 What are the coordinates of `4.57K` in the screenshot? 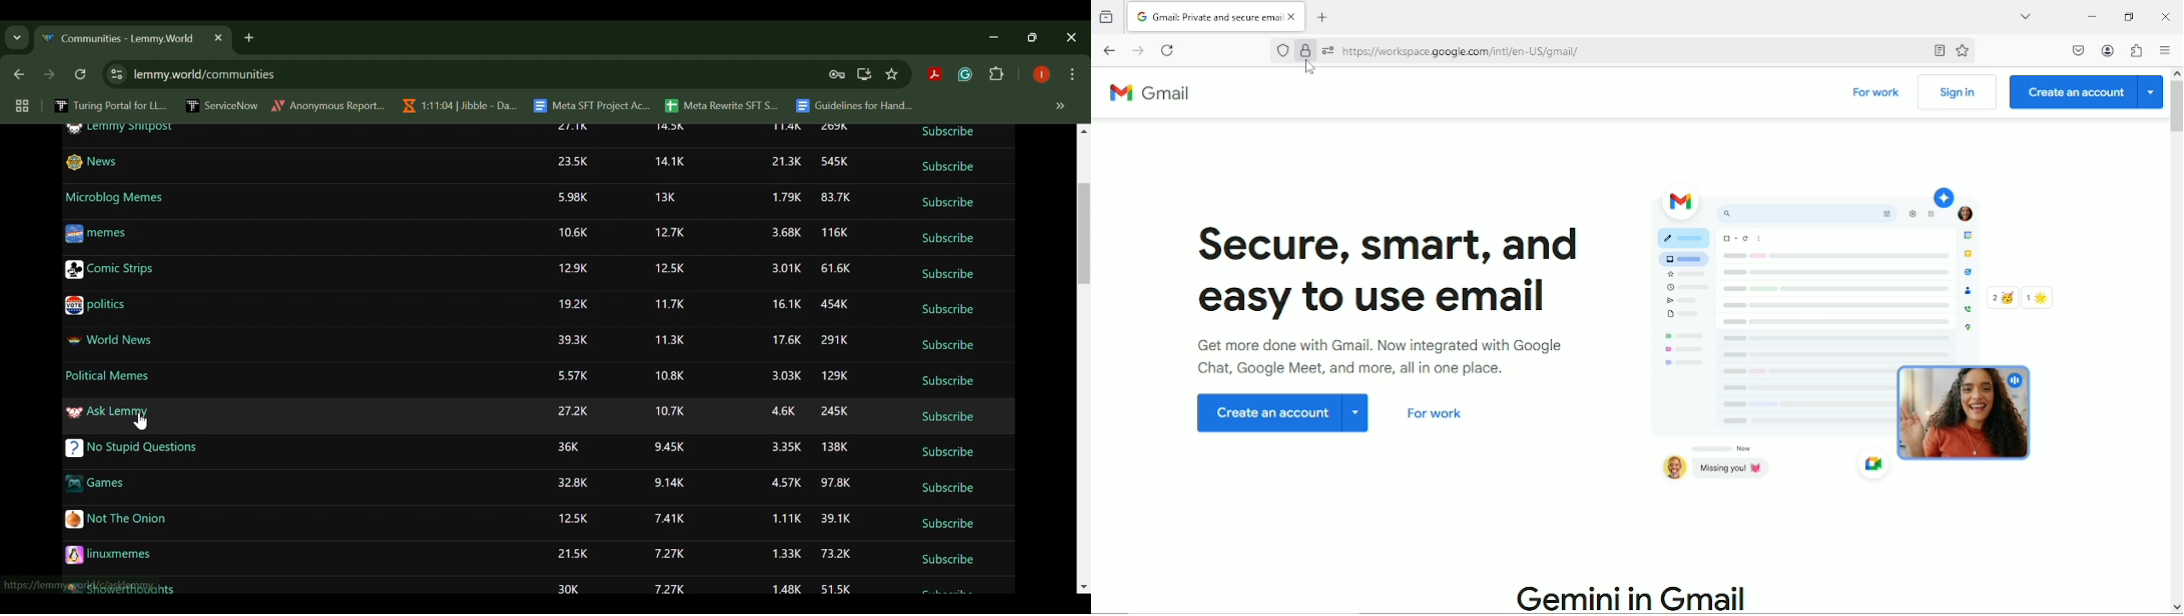 It's located at (788, 484).